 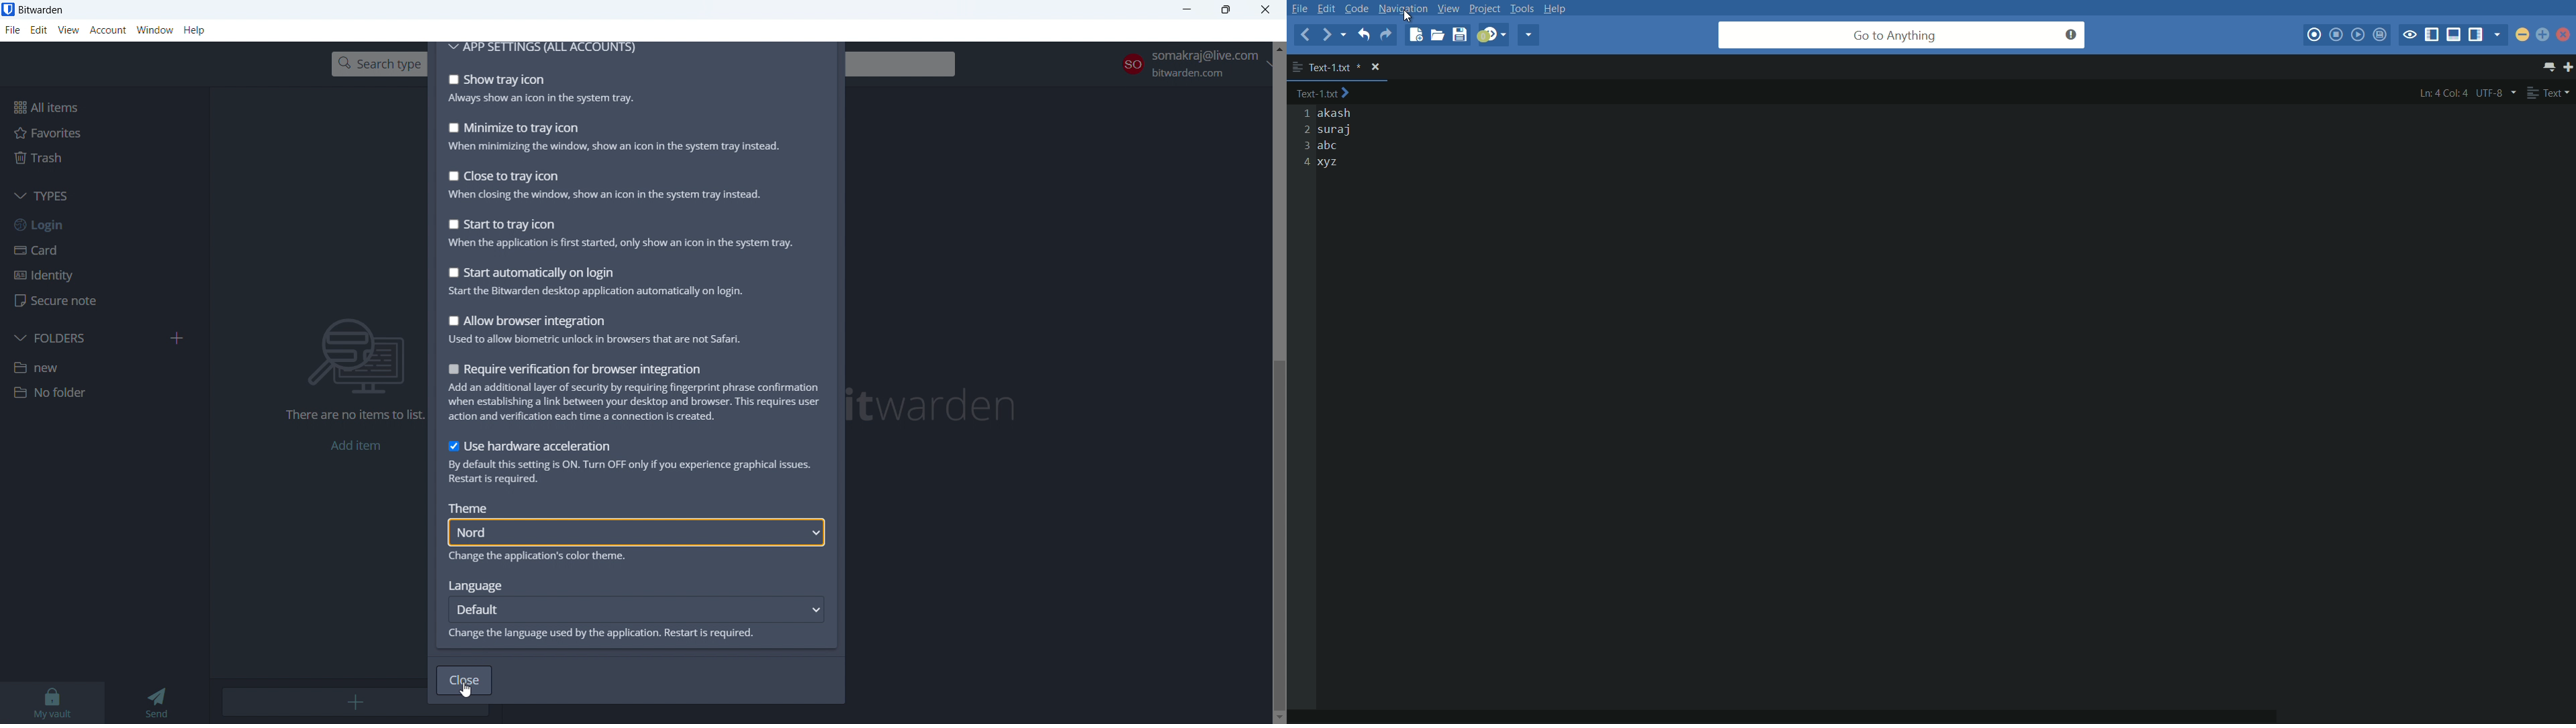 I want to click on all items, so click(x=103, y=106).